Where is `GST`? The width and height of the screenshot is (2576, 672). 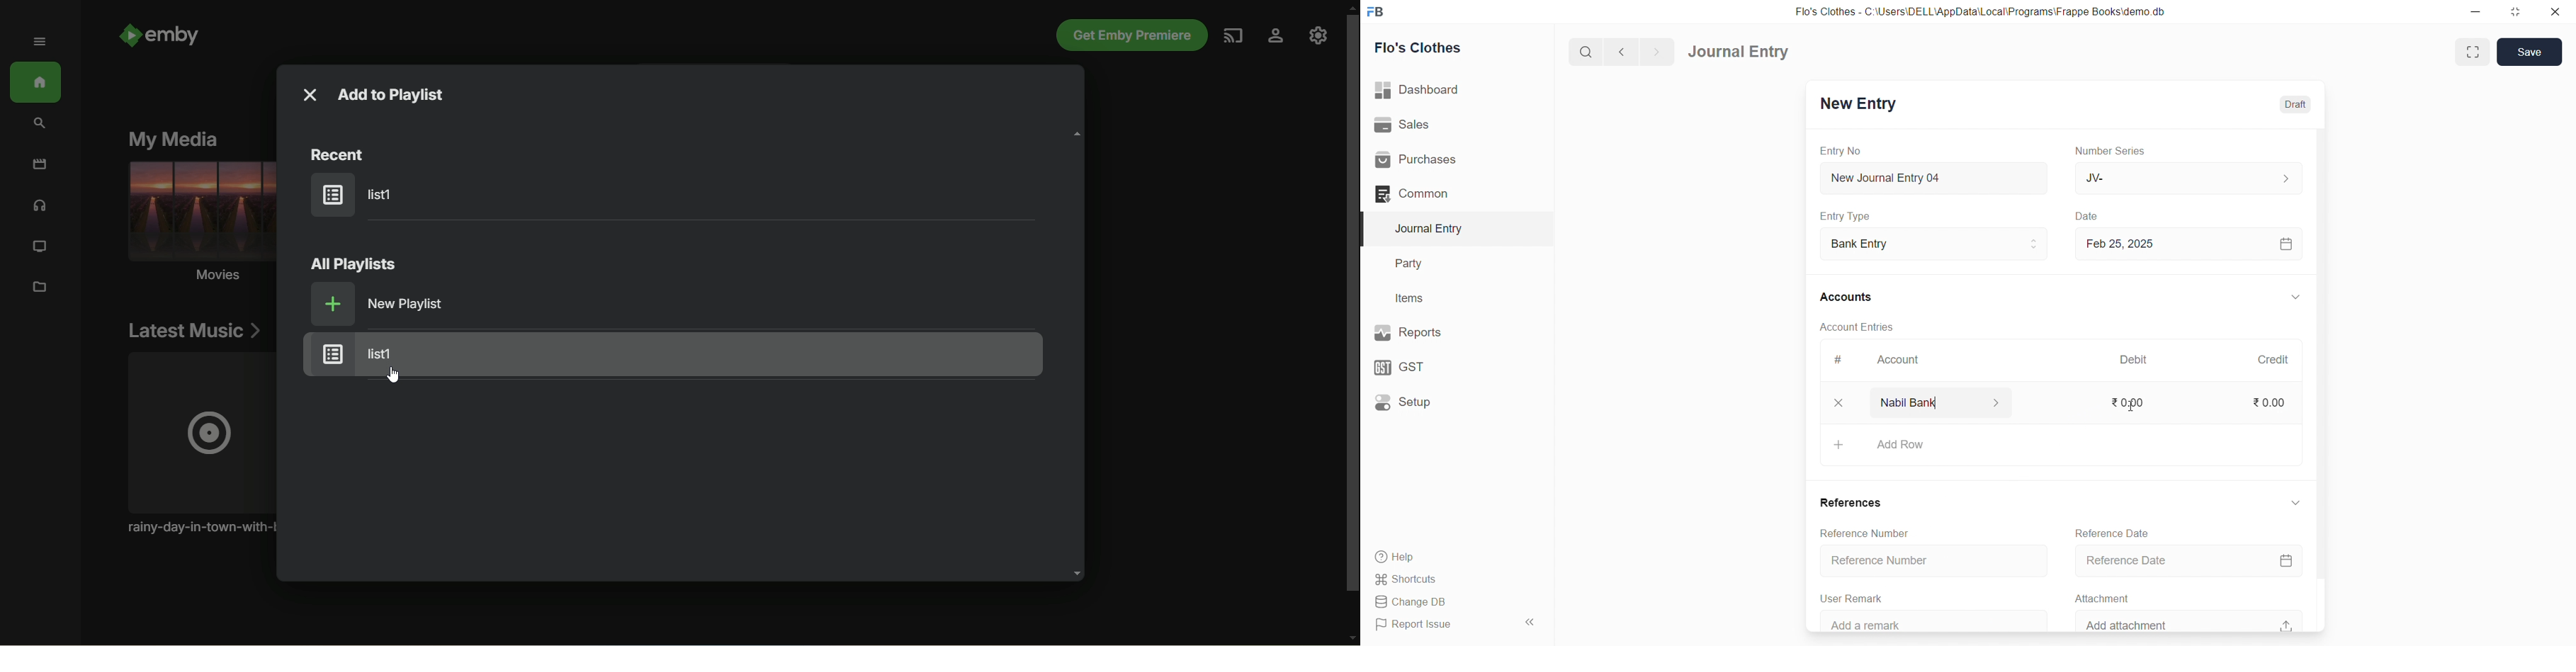
GST is located at coordinates (1448, 364).